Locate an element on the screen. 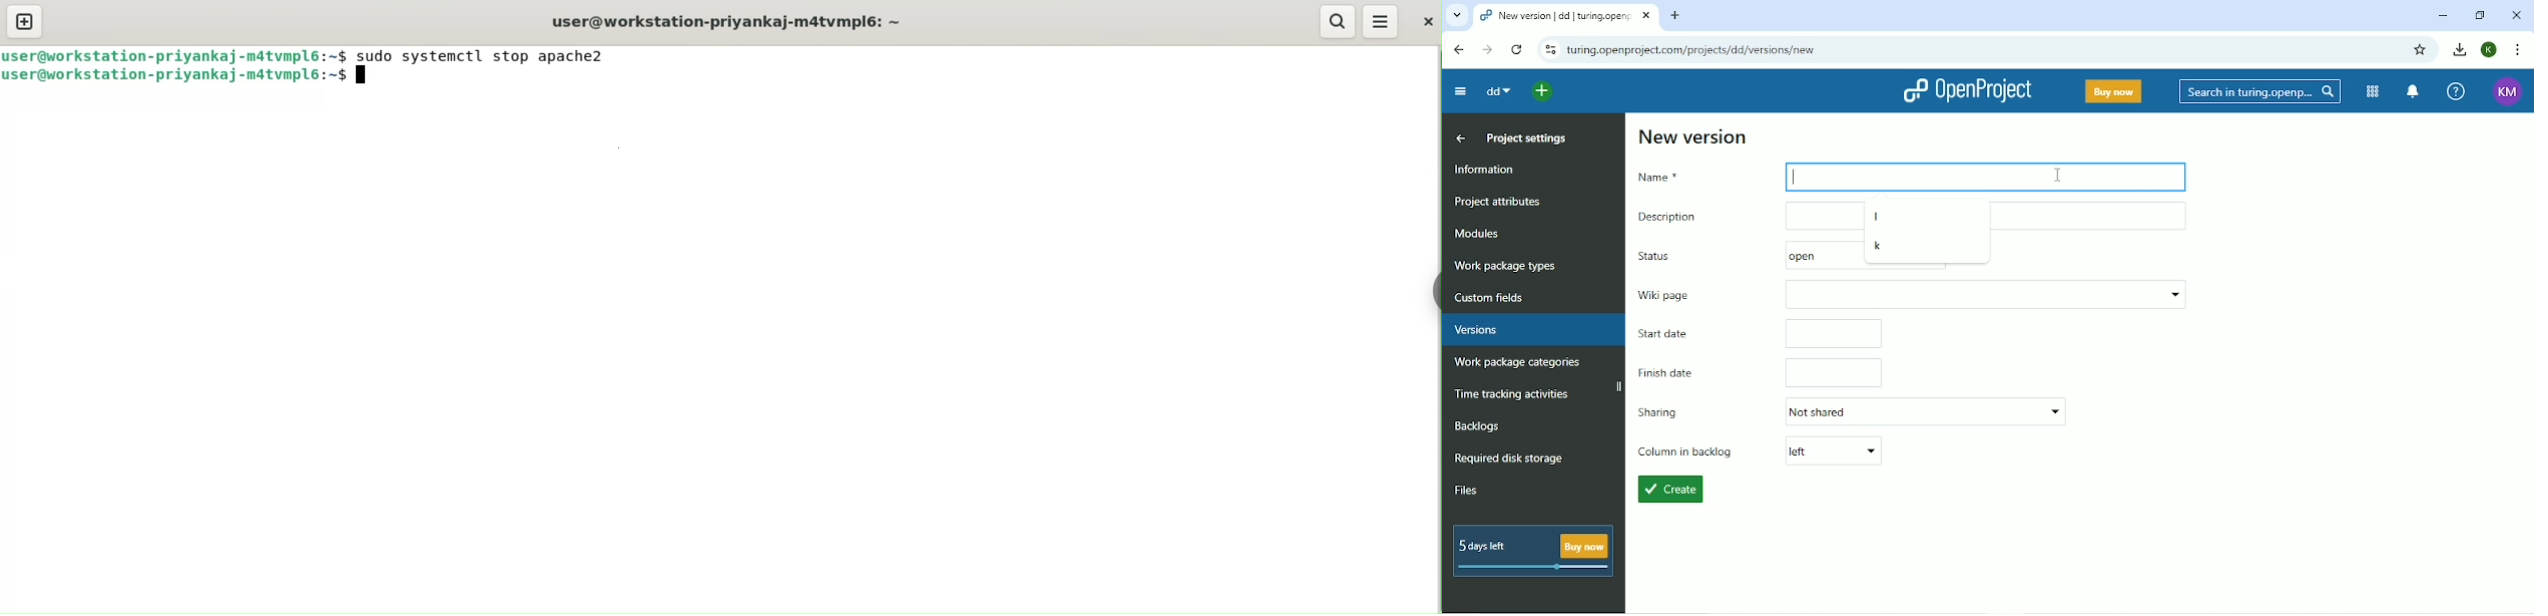 This screenshot has width=2548, height=616. Bookmark this tab is located at coordinates (2419, 50).